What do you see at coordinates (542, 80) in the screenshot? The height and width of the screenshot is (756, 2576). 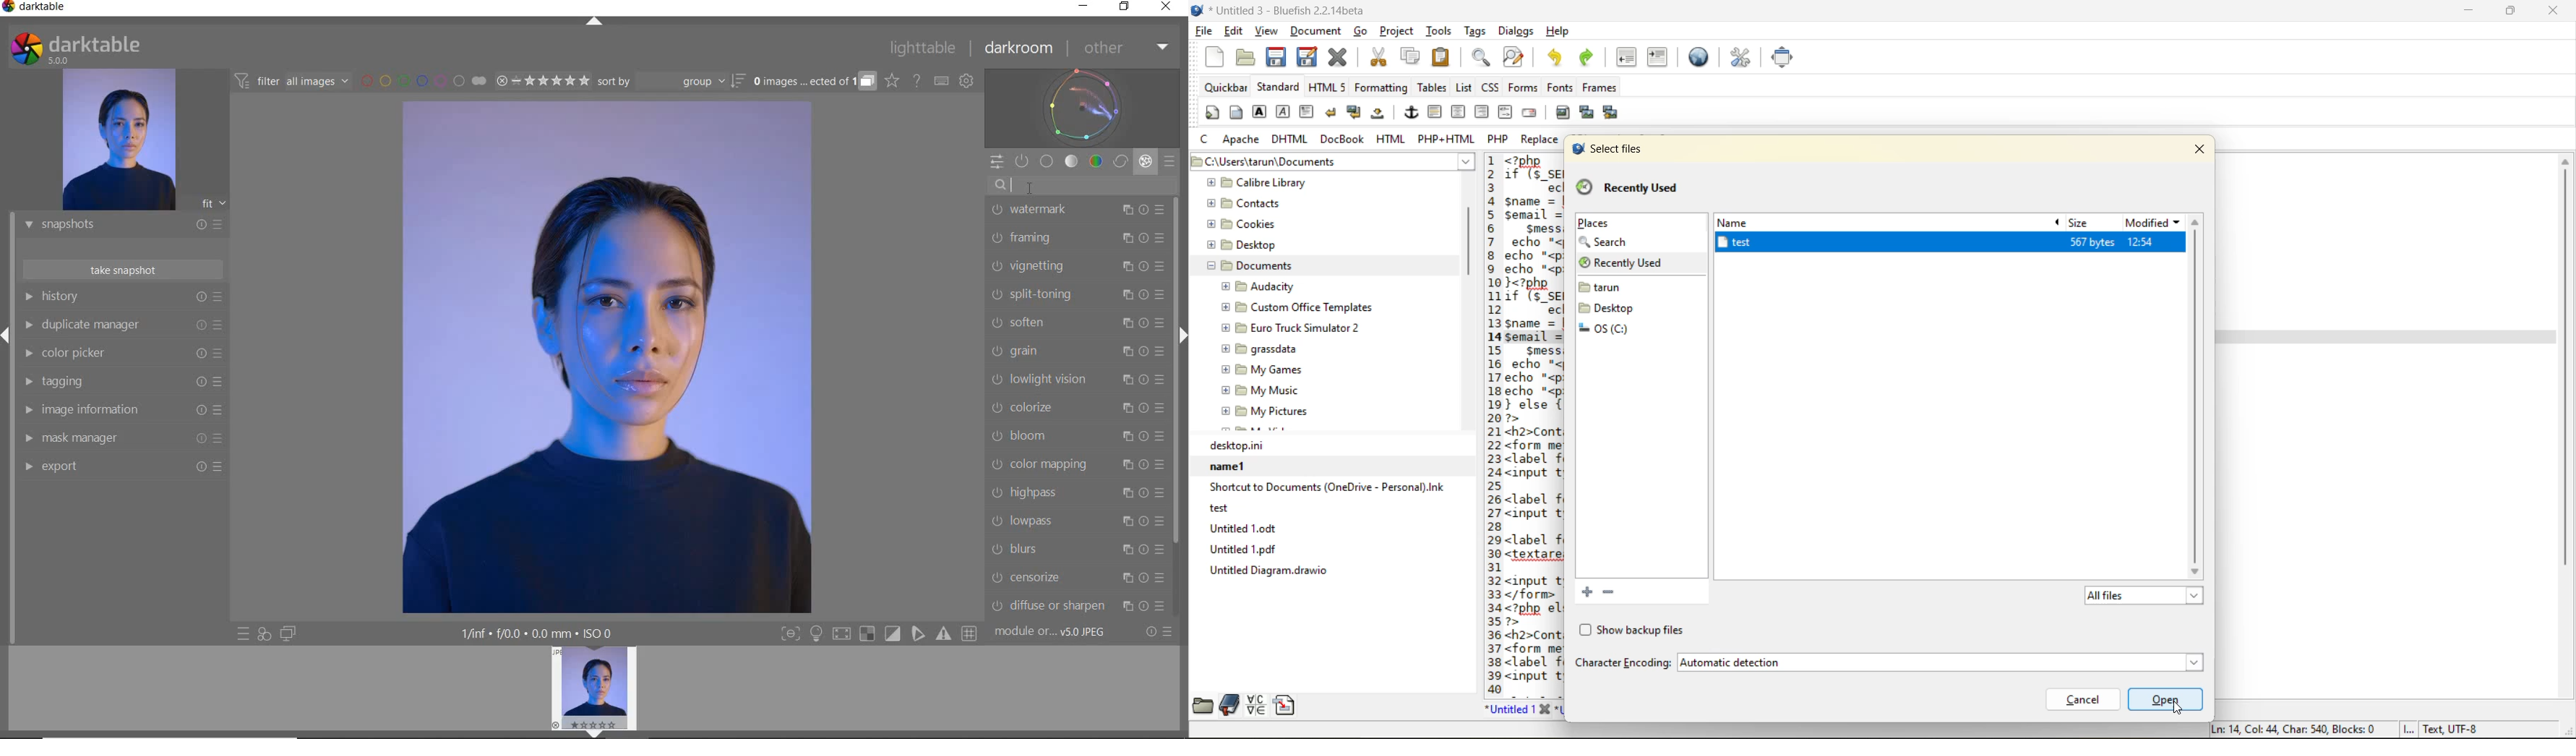 I see `RANGE RATING OF SELECTED IMAGES` at bounding box center [542, 80].